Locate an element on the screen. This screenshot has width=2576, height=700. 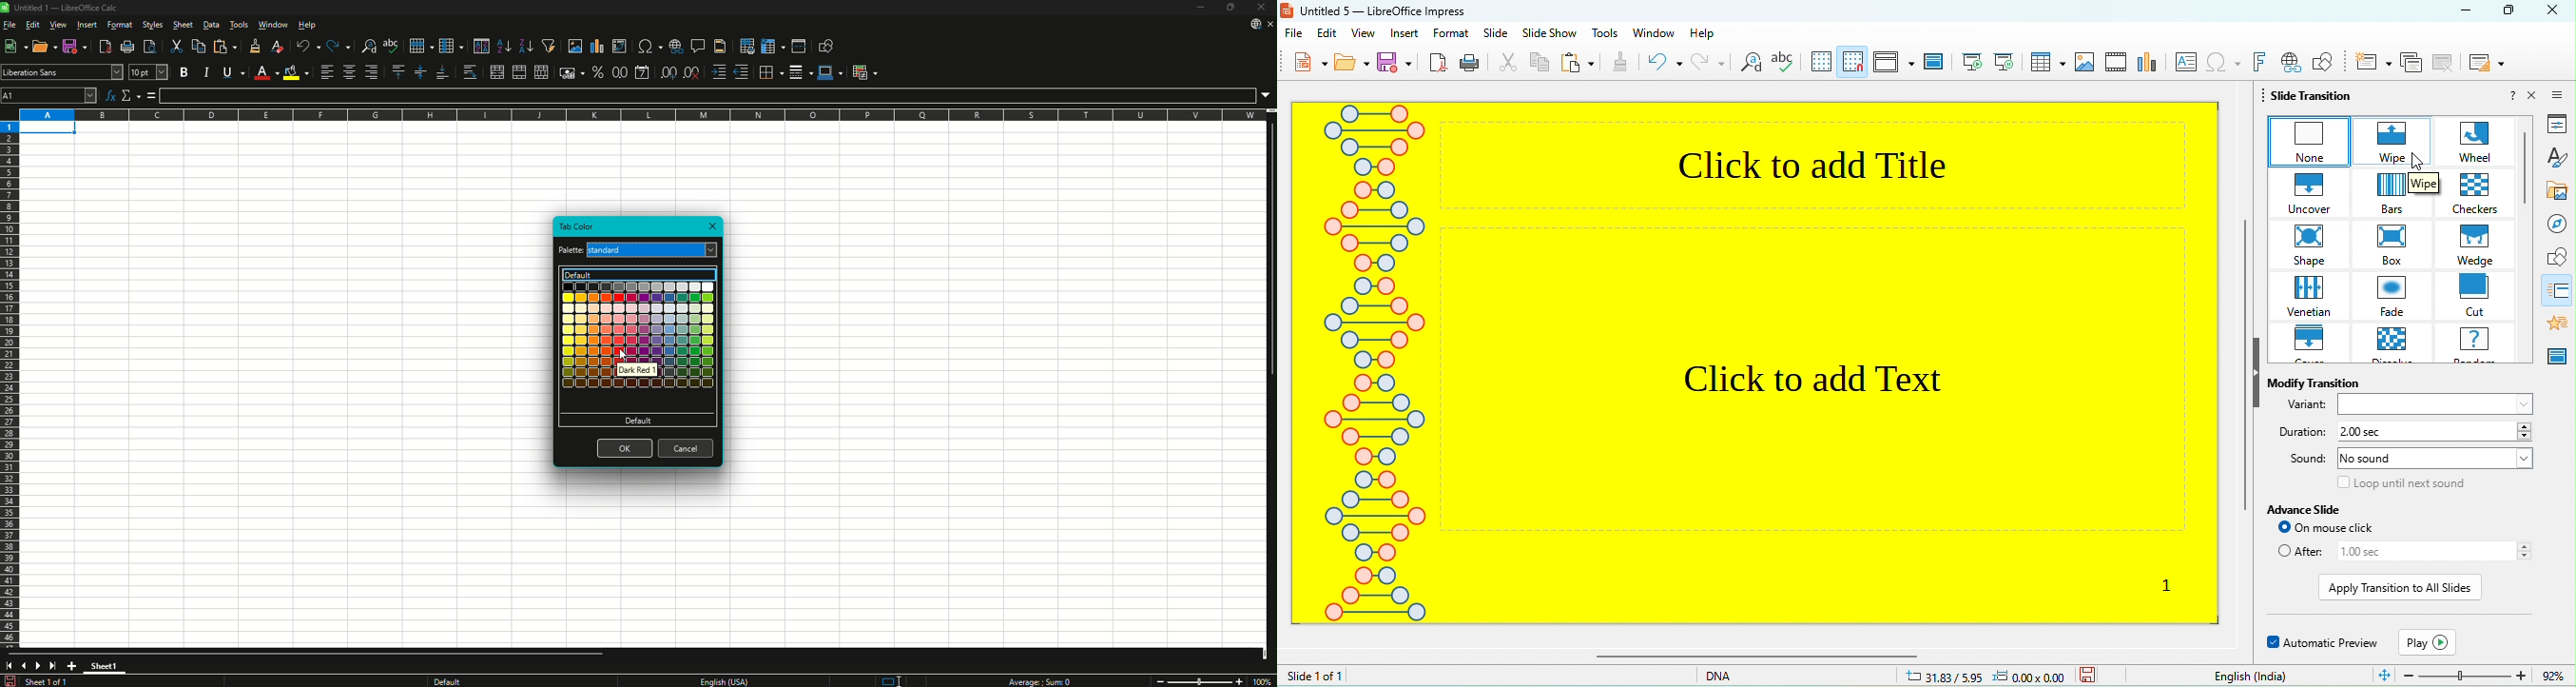
help is located at coordinates (1715, 35).